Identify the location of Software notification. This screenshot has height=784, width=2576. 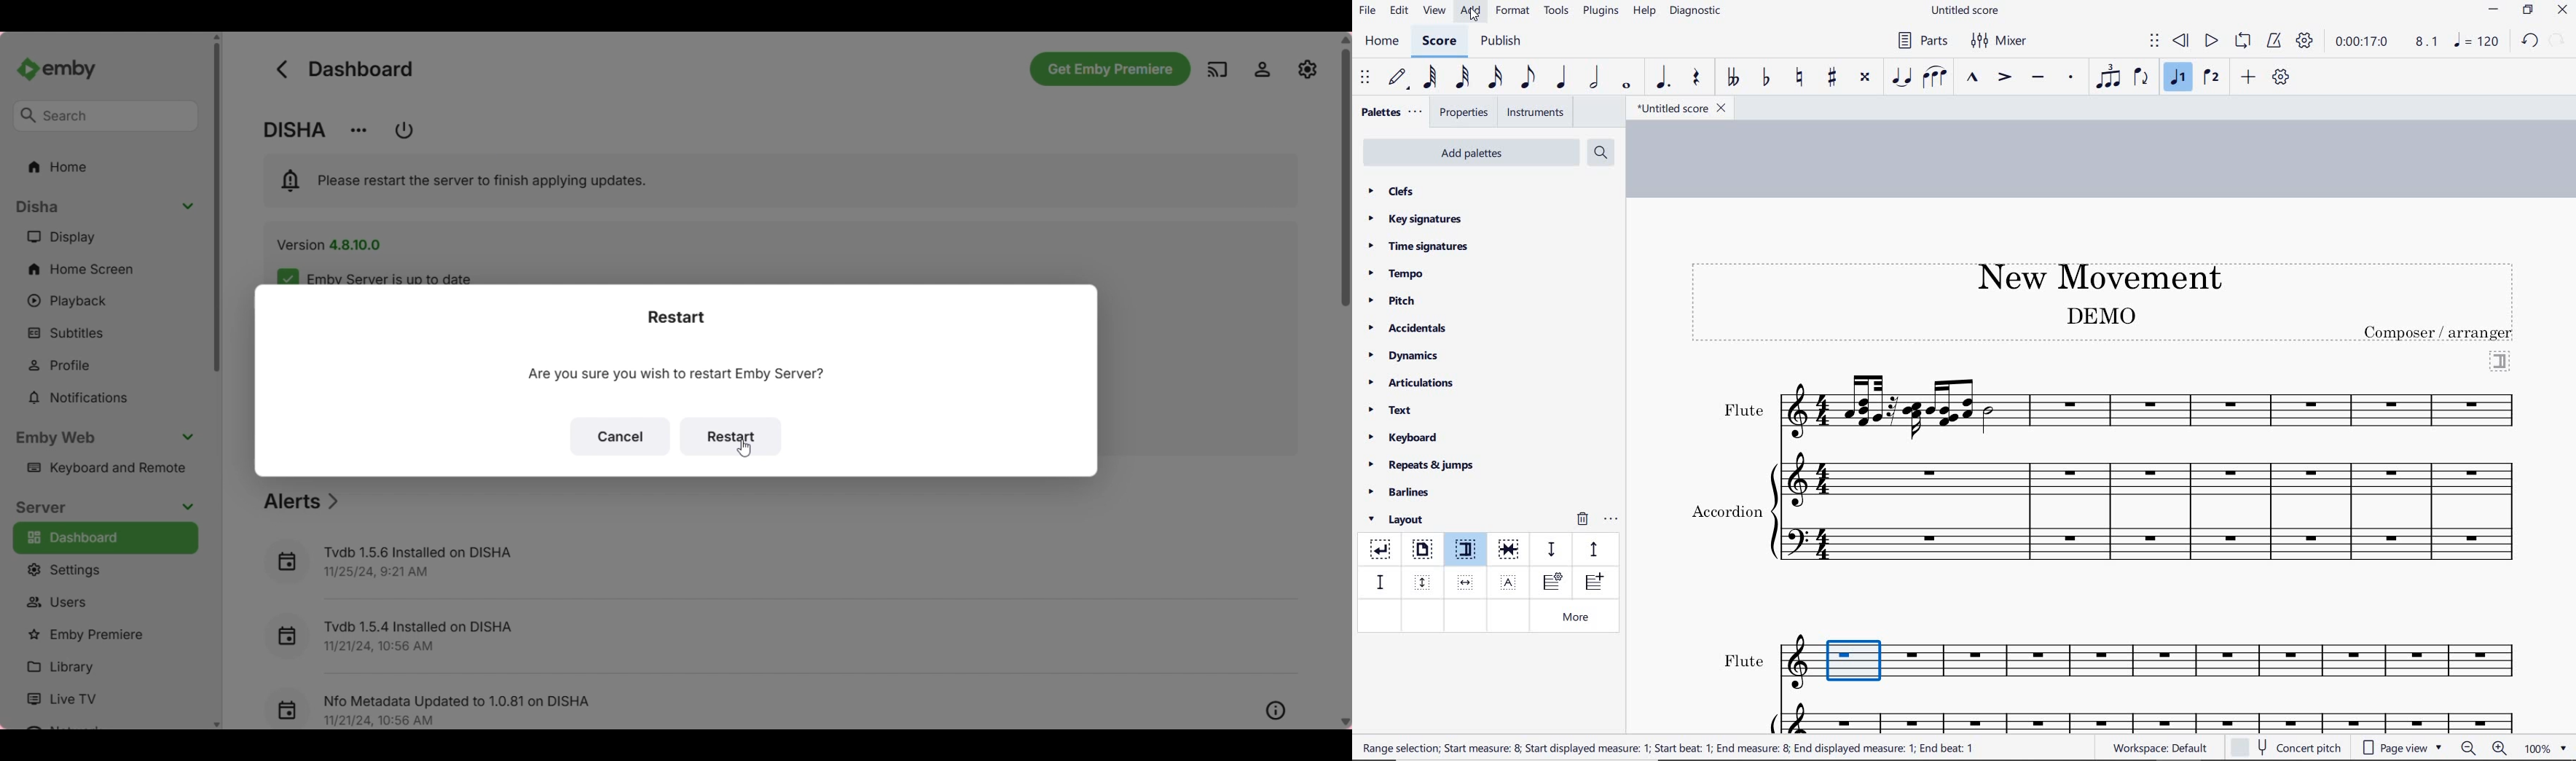
(461, 180).